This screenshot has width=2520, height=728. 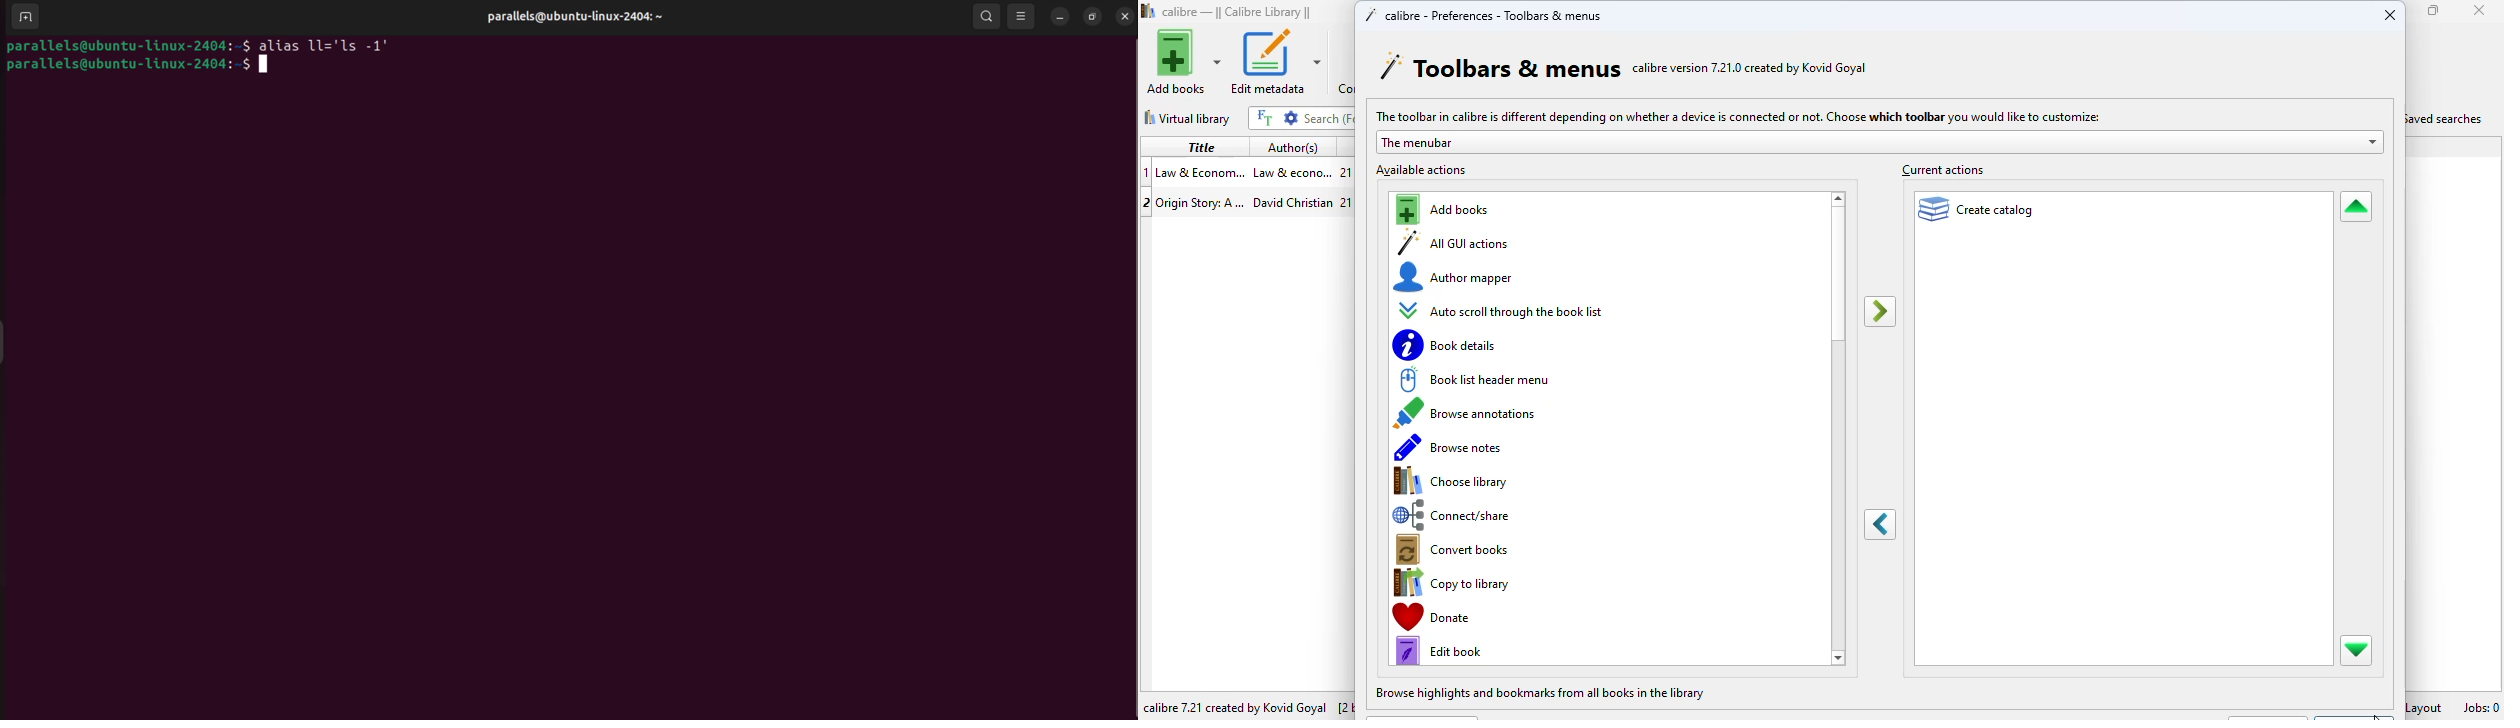 I want to click on add books, so click(x=1184, y=61).